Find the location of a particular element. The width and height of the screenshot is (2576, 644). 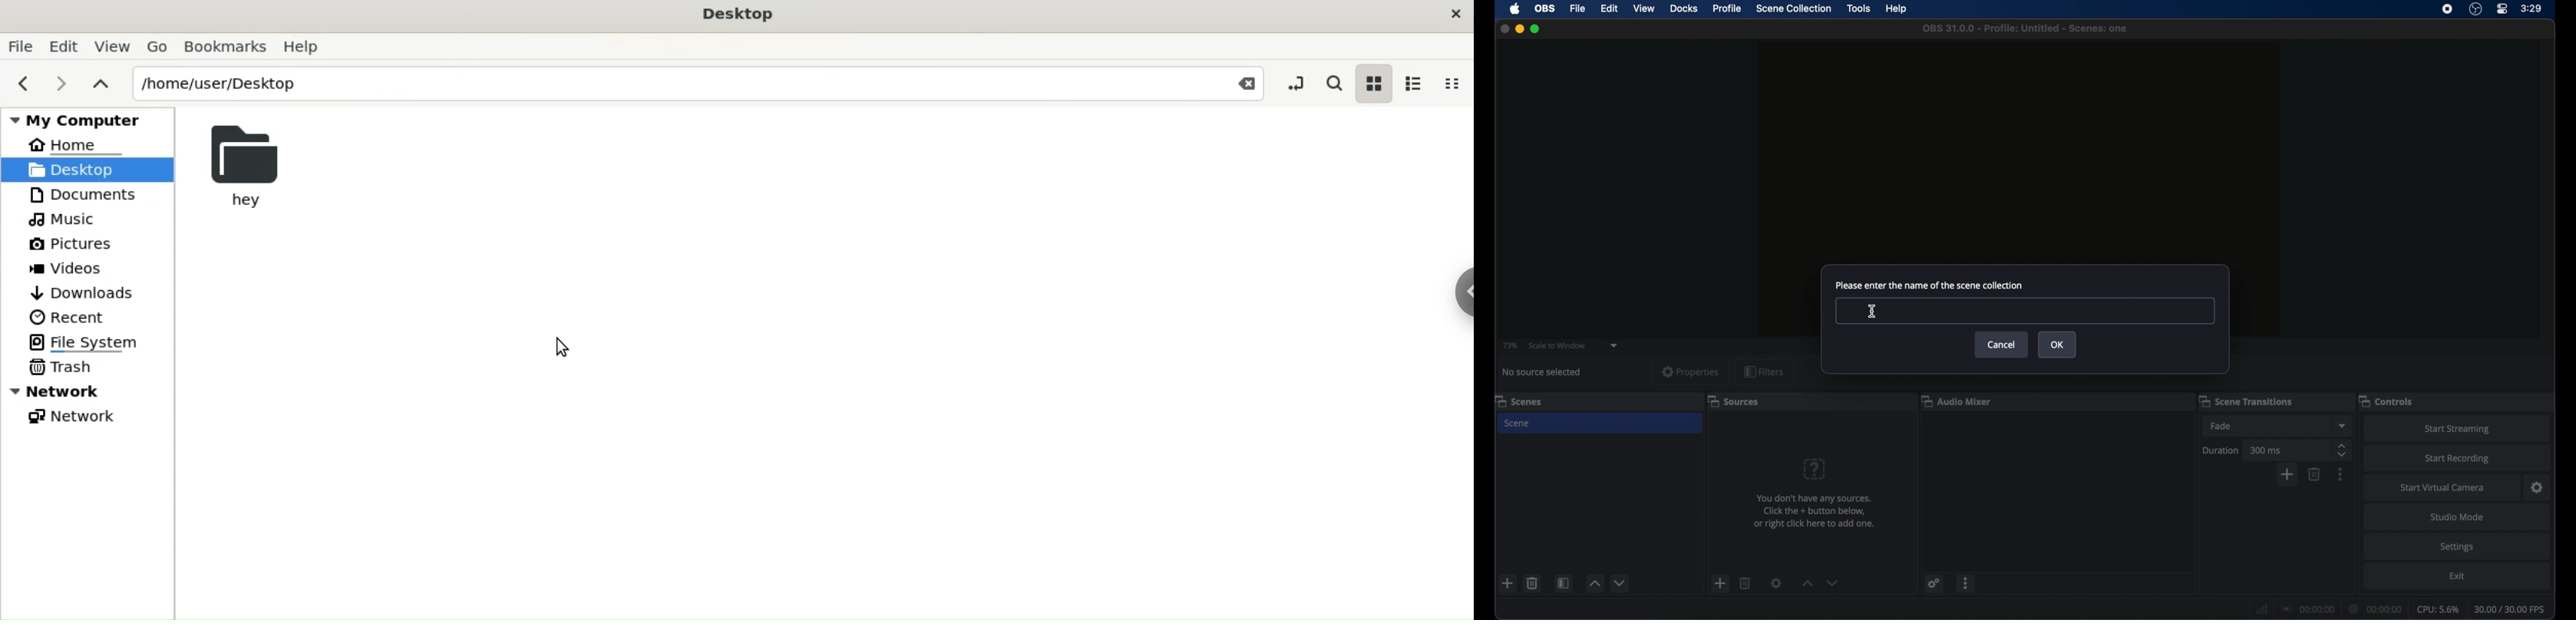

Documents is located at coordinates (84, 196).